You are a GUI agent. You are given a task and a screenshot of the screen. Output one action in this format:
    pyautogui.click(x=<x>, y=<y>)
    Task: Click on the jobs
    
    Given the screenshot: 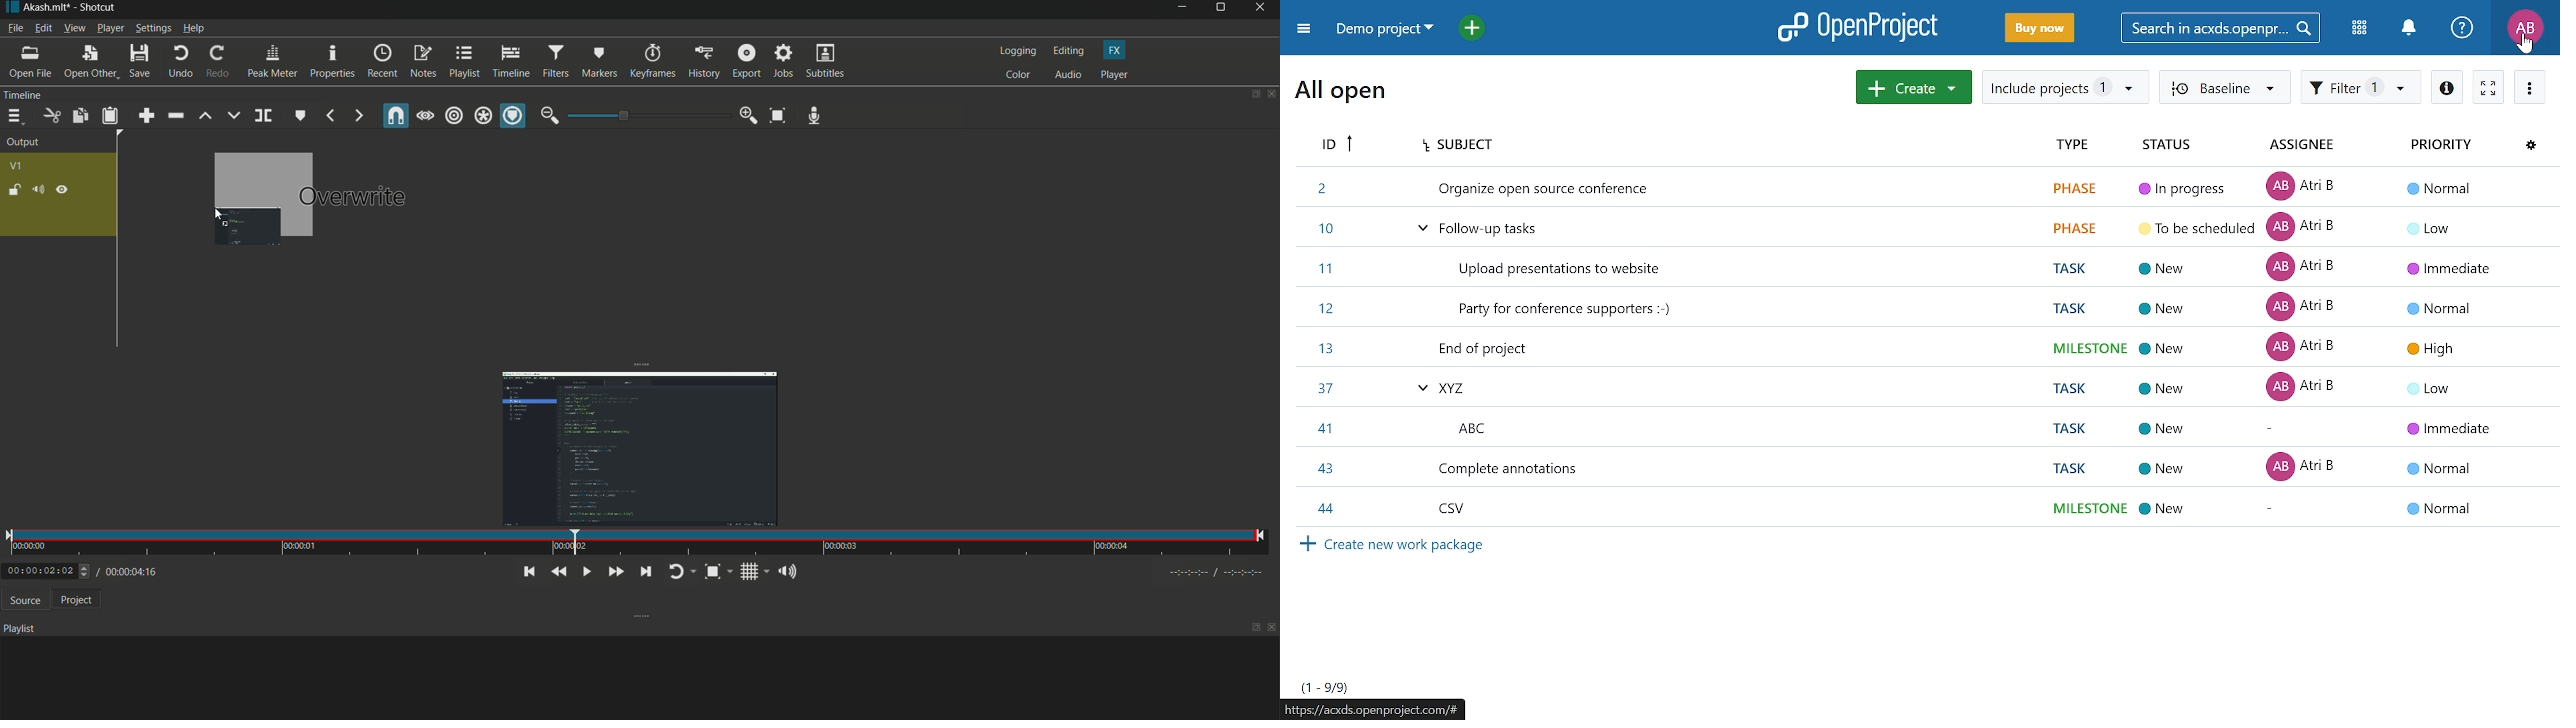 What is the action you would take?
    pyautogui.click(x=783, y=62)
    